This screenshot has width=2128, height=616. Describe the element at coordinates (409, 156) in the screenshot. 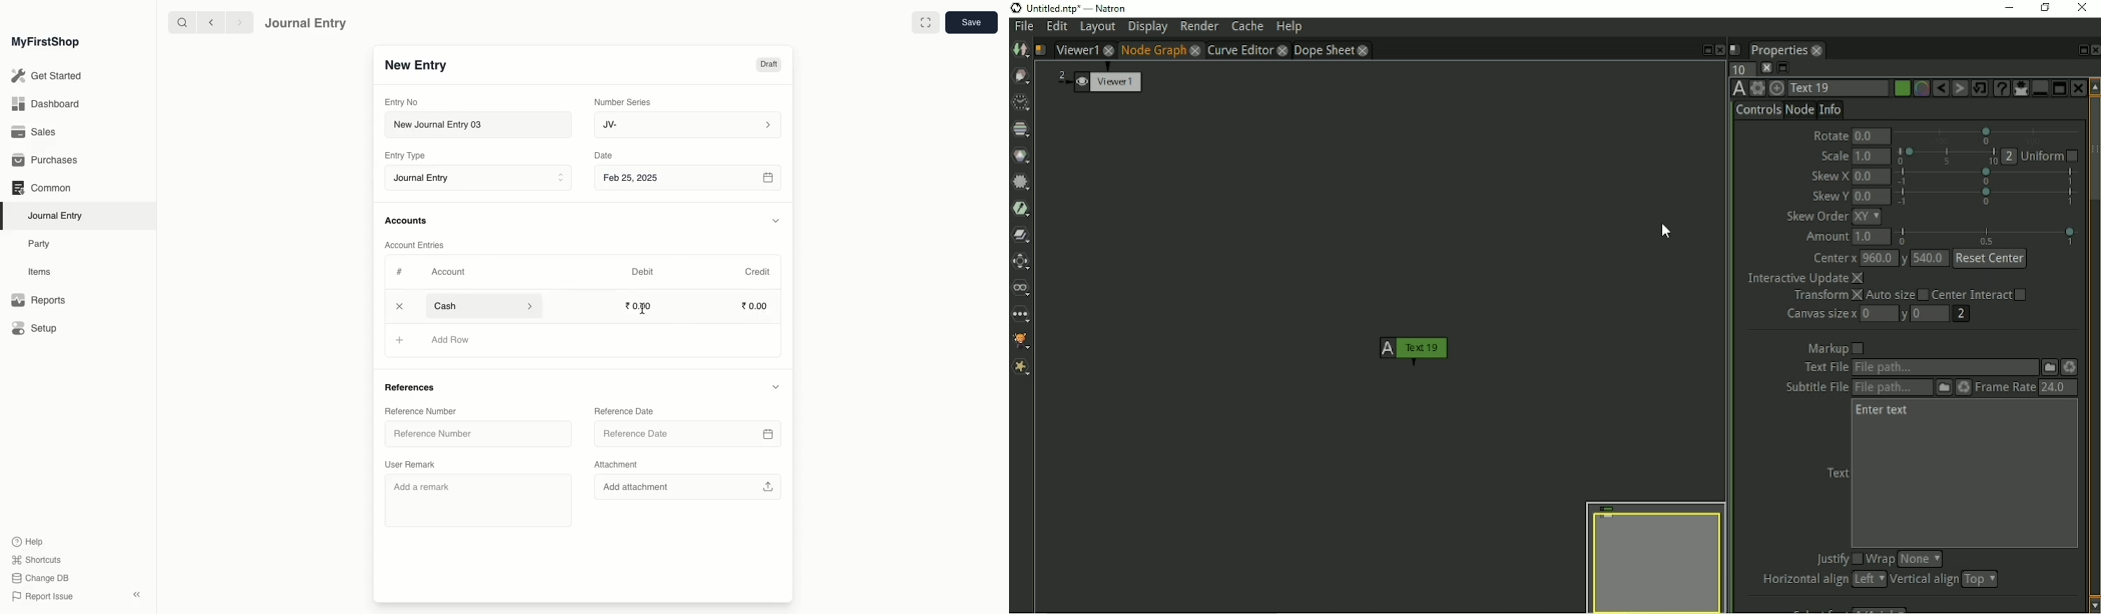

I see `Entry Type` at that location.